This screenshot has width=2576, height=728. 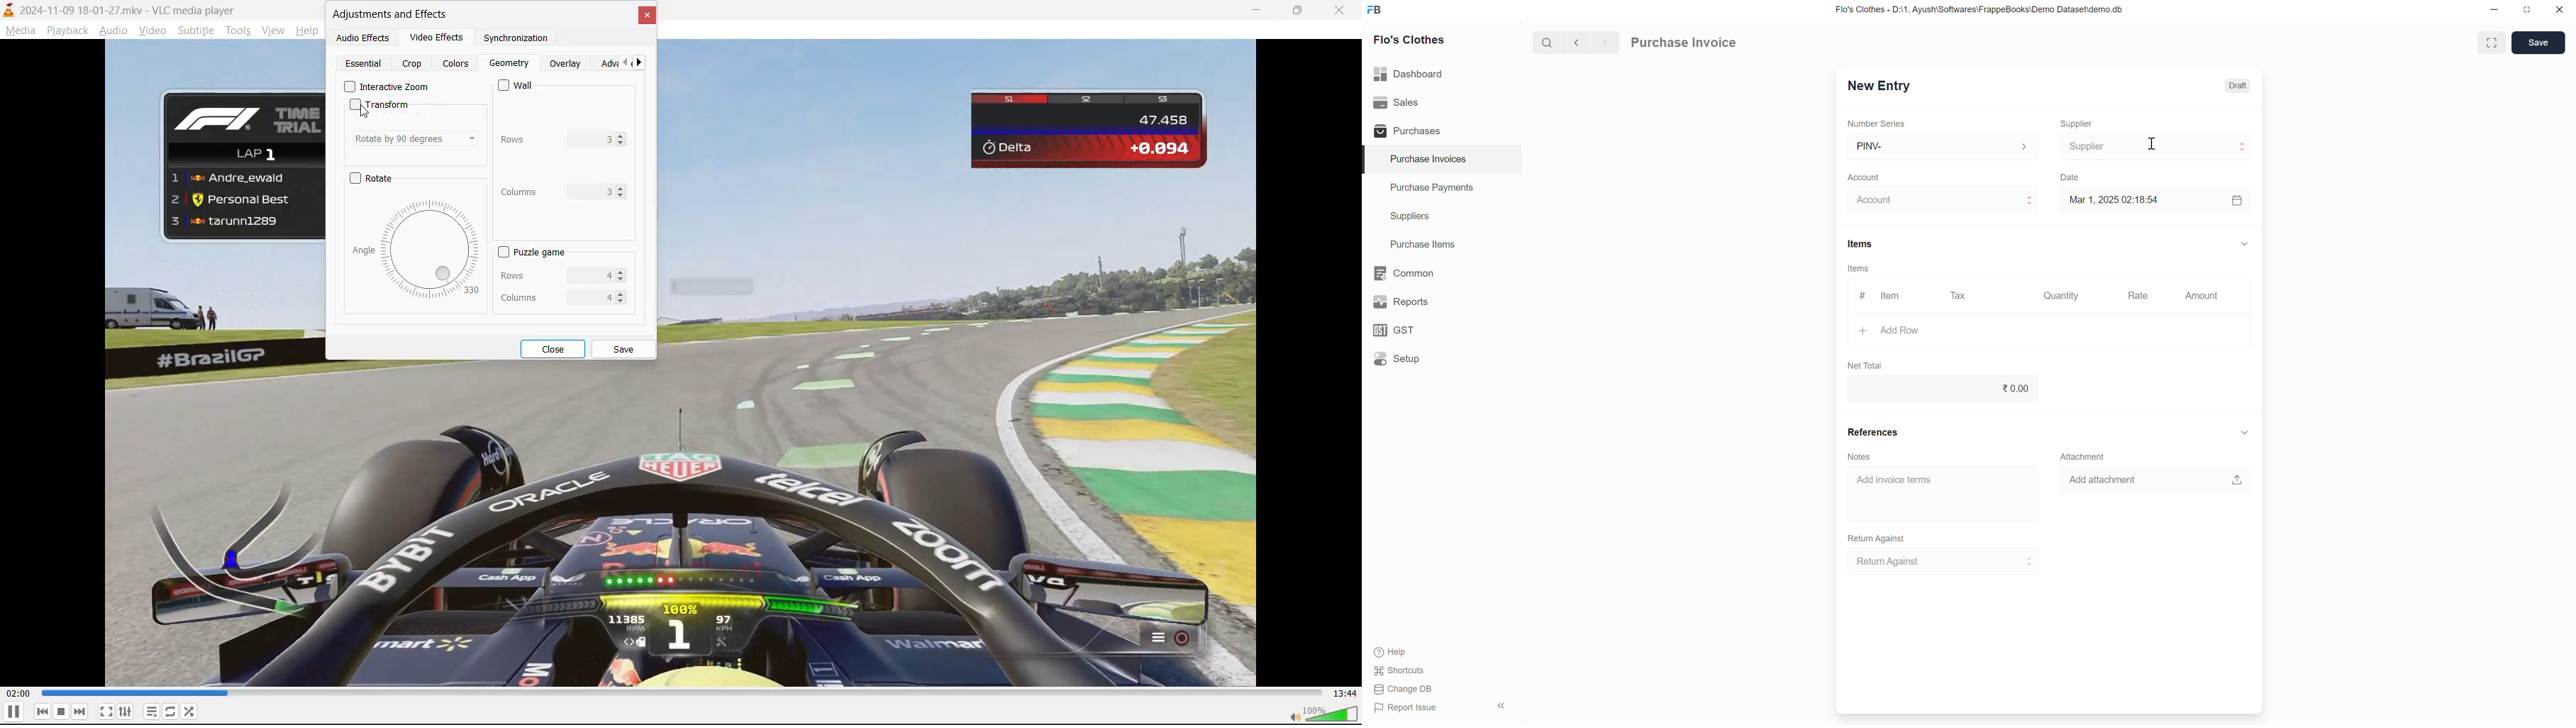 What do you see at coordinates (106, 712) in the screenshot?
I see `fullscreen` at bounding box center [106, 712].